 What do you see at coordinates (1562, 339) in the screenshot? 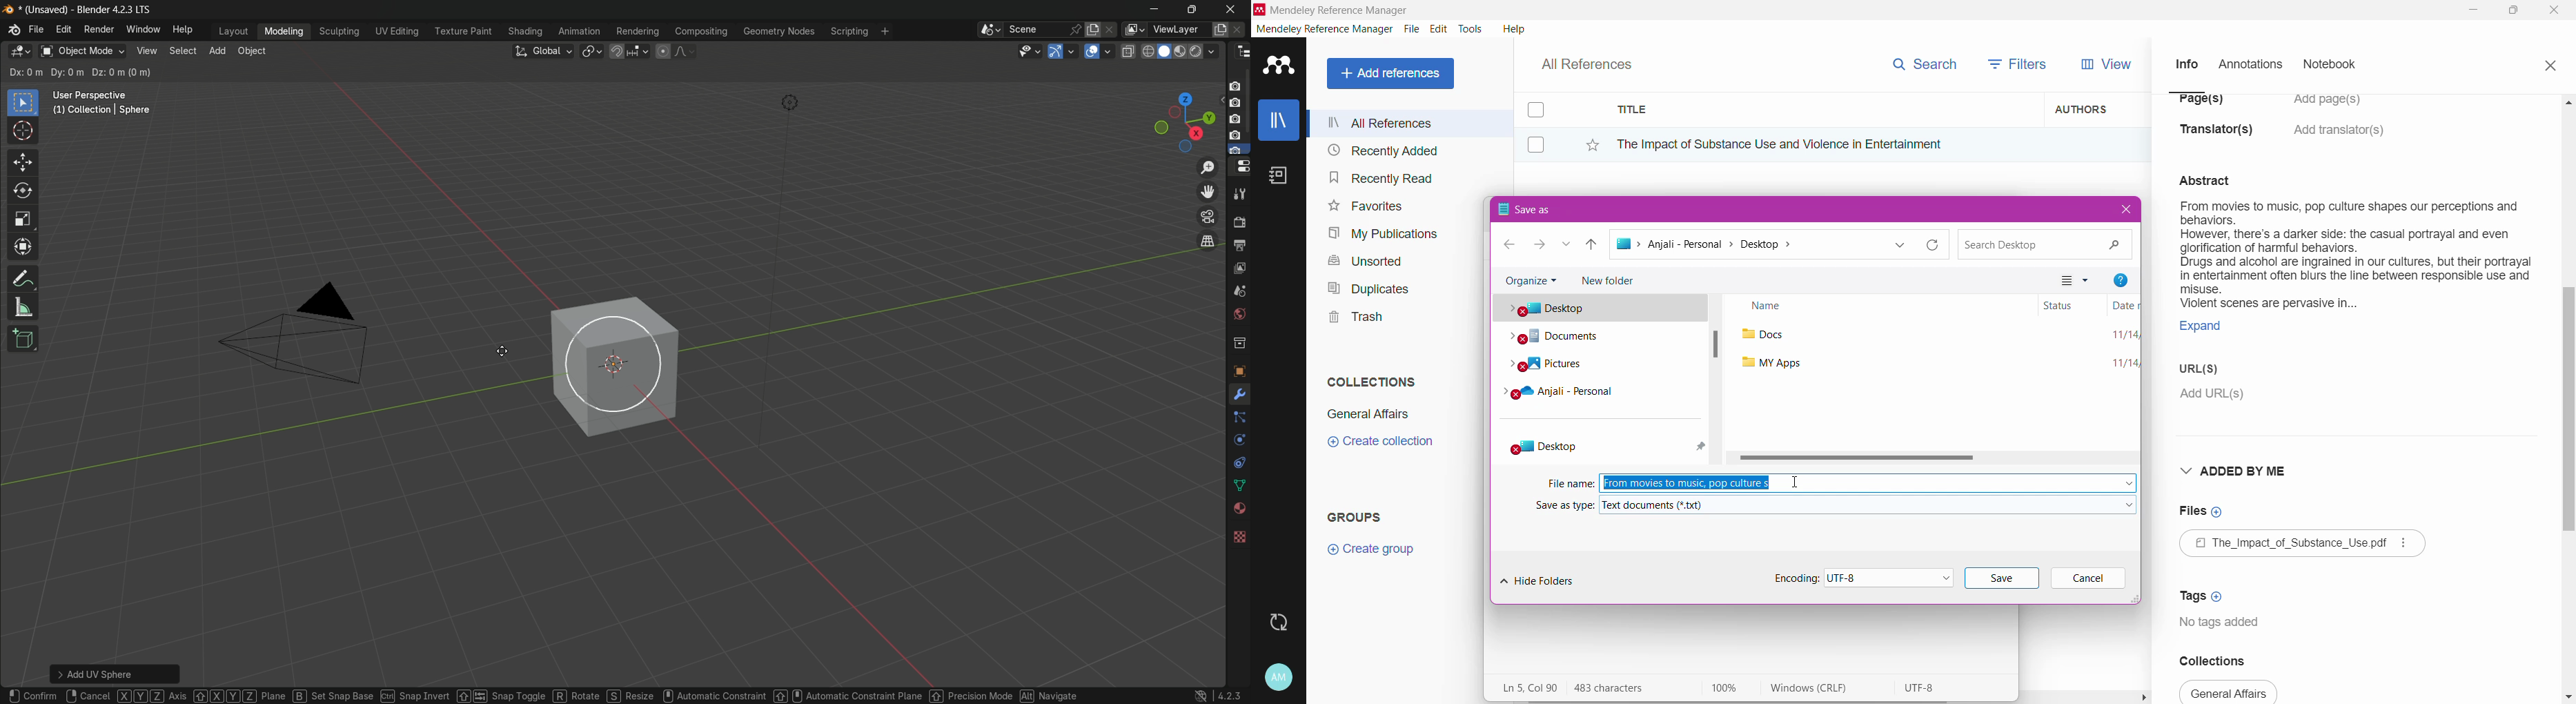
I see `Documents` at bounding box center [1562, 339].